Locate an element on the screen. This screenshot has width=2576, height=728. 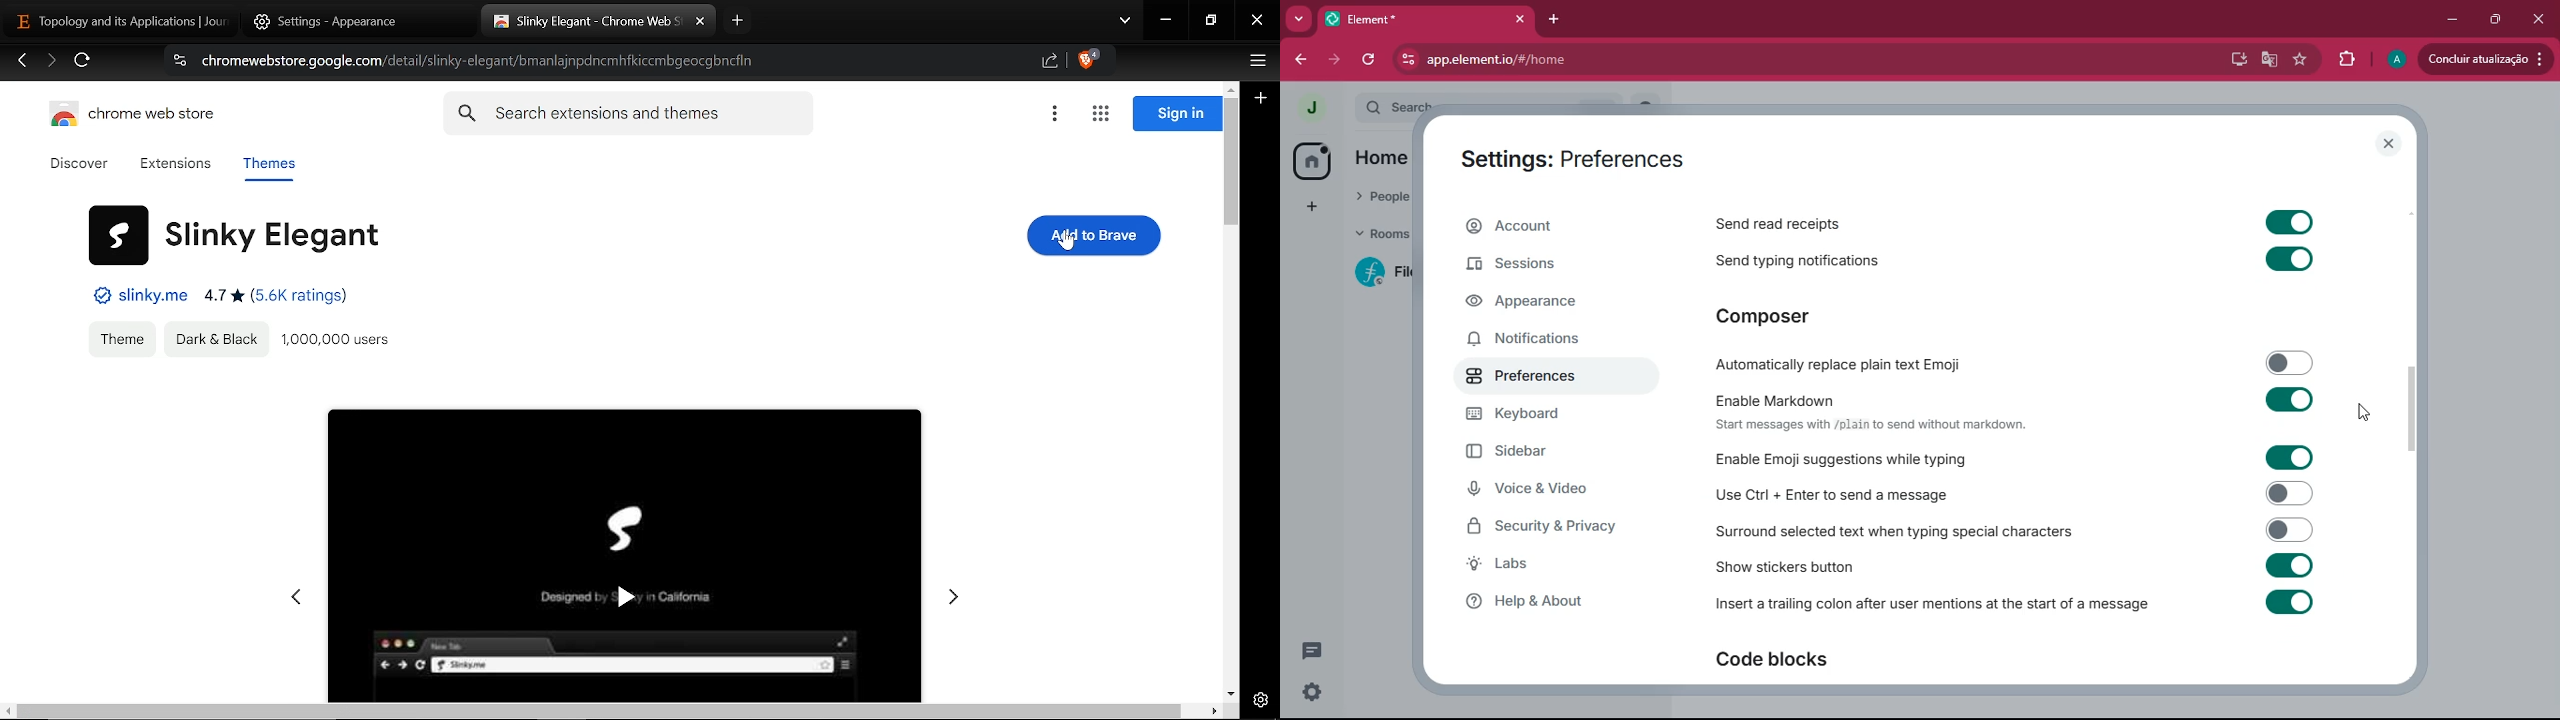
back is located at coordinates (1300, 60).